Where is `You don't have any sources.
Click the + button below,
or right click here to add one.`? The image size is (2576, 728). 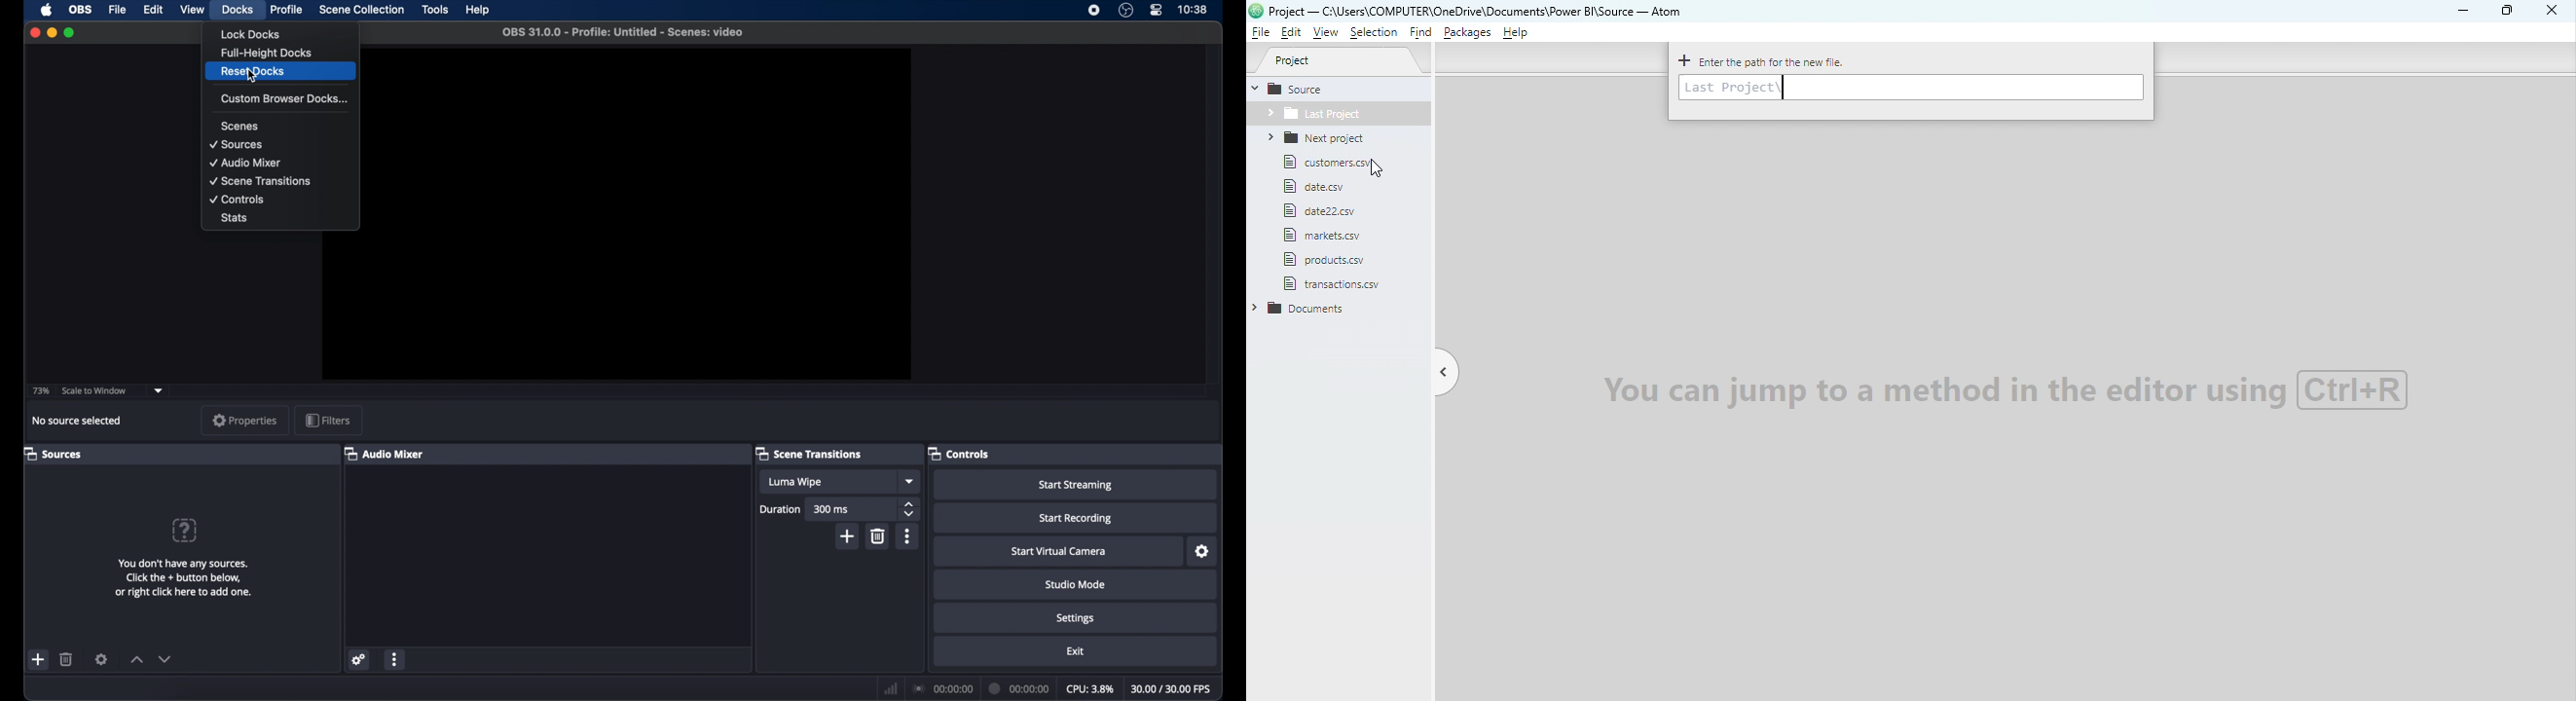 You don't have any sources.
Click the + button below,
or right click here to add one. is located at coordinates (186, 578).